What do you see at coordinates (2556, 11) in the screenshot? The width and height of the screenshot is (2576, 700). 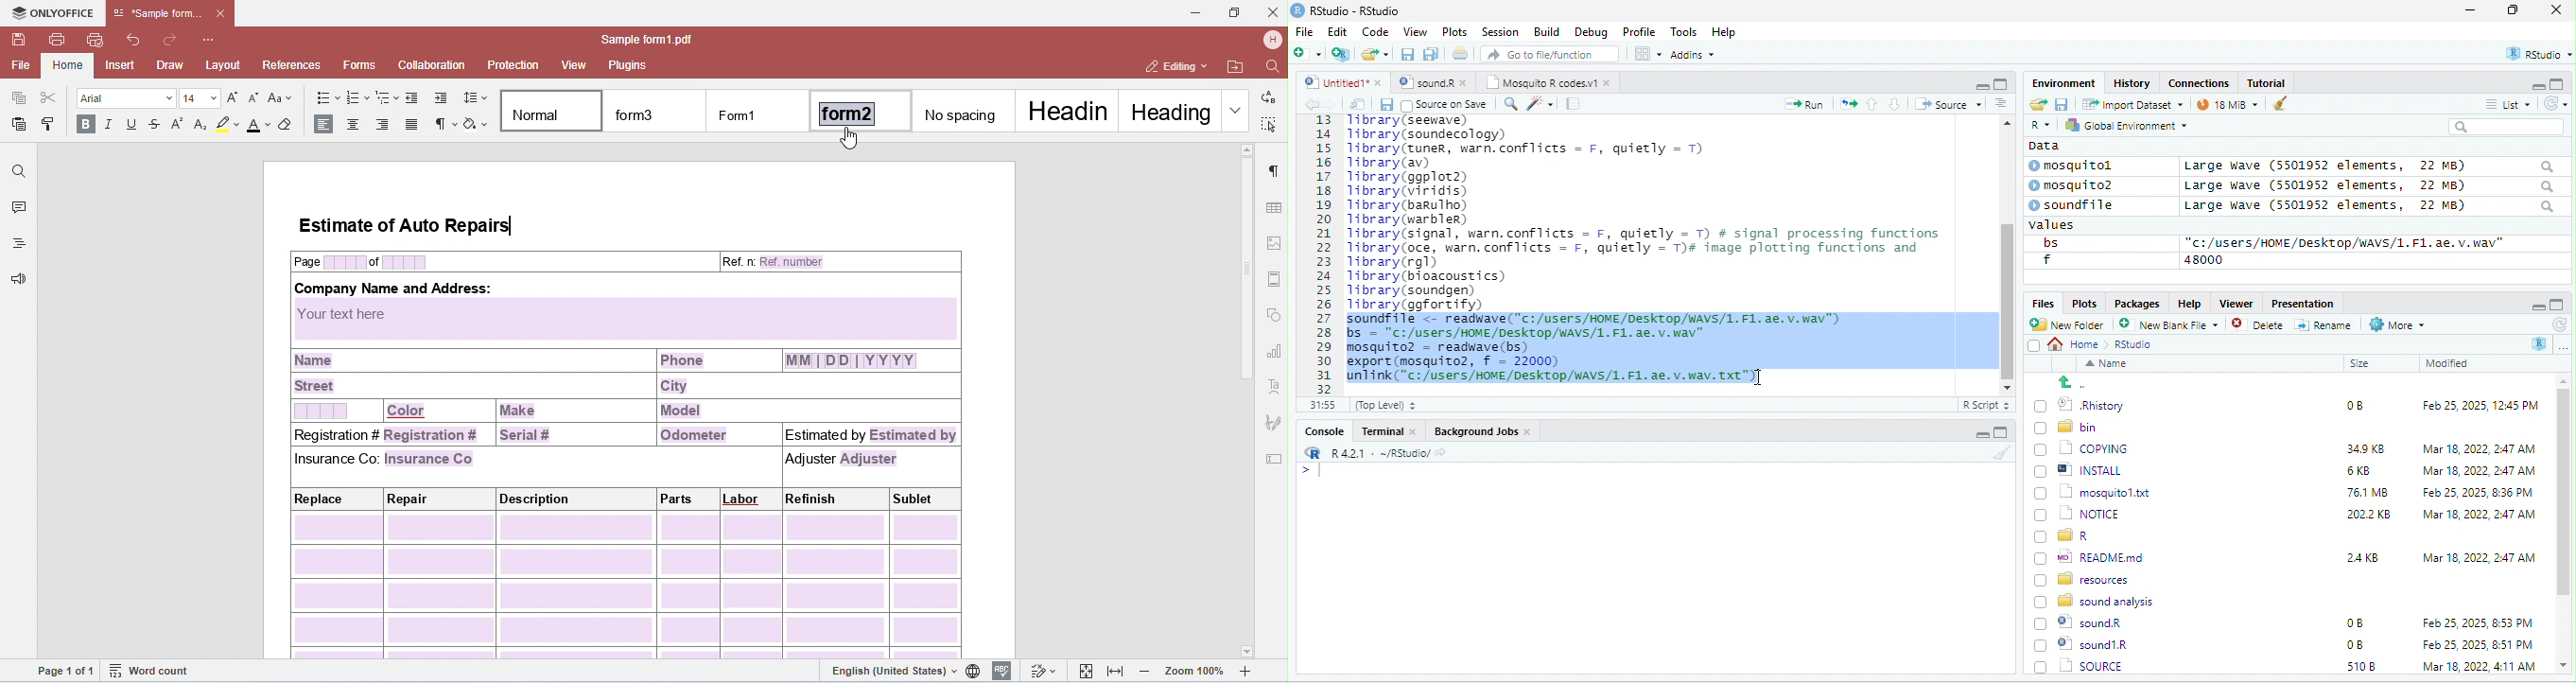 I see `close` at bounding box center [2556, 11].